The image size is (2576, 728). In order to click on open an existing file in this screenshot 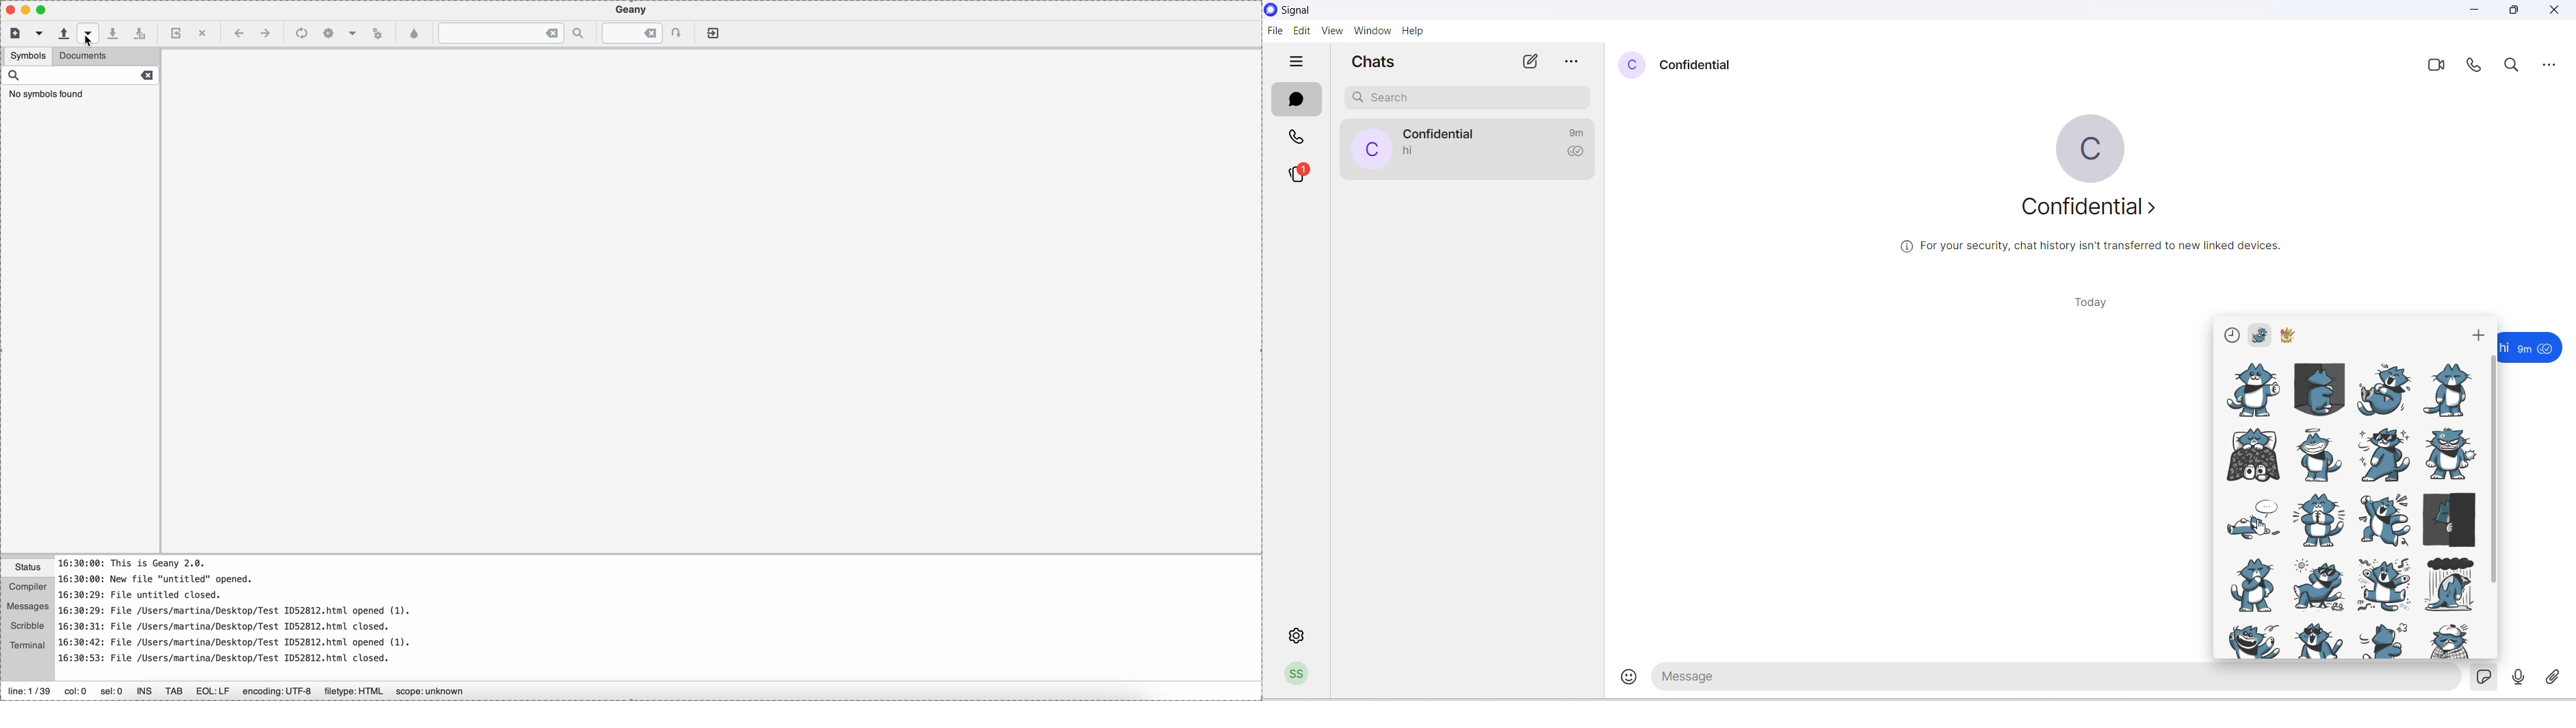, I will do `click(63, 33)`.